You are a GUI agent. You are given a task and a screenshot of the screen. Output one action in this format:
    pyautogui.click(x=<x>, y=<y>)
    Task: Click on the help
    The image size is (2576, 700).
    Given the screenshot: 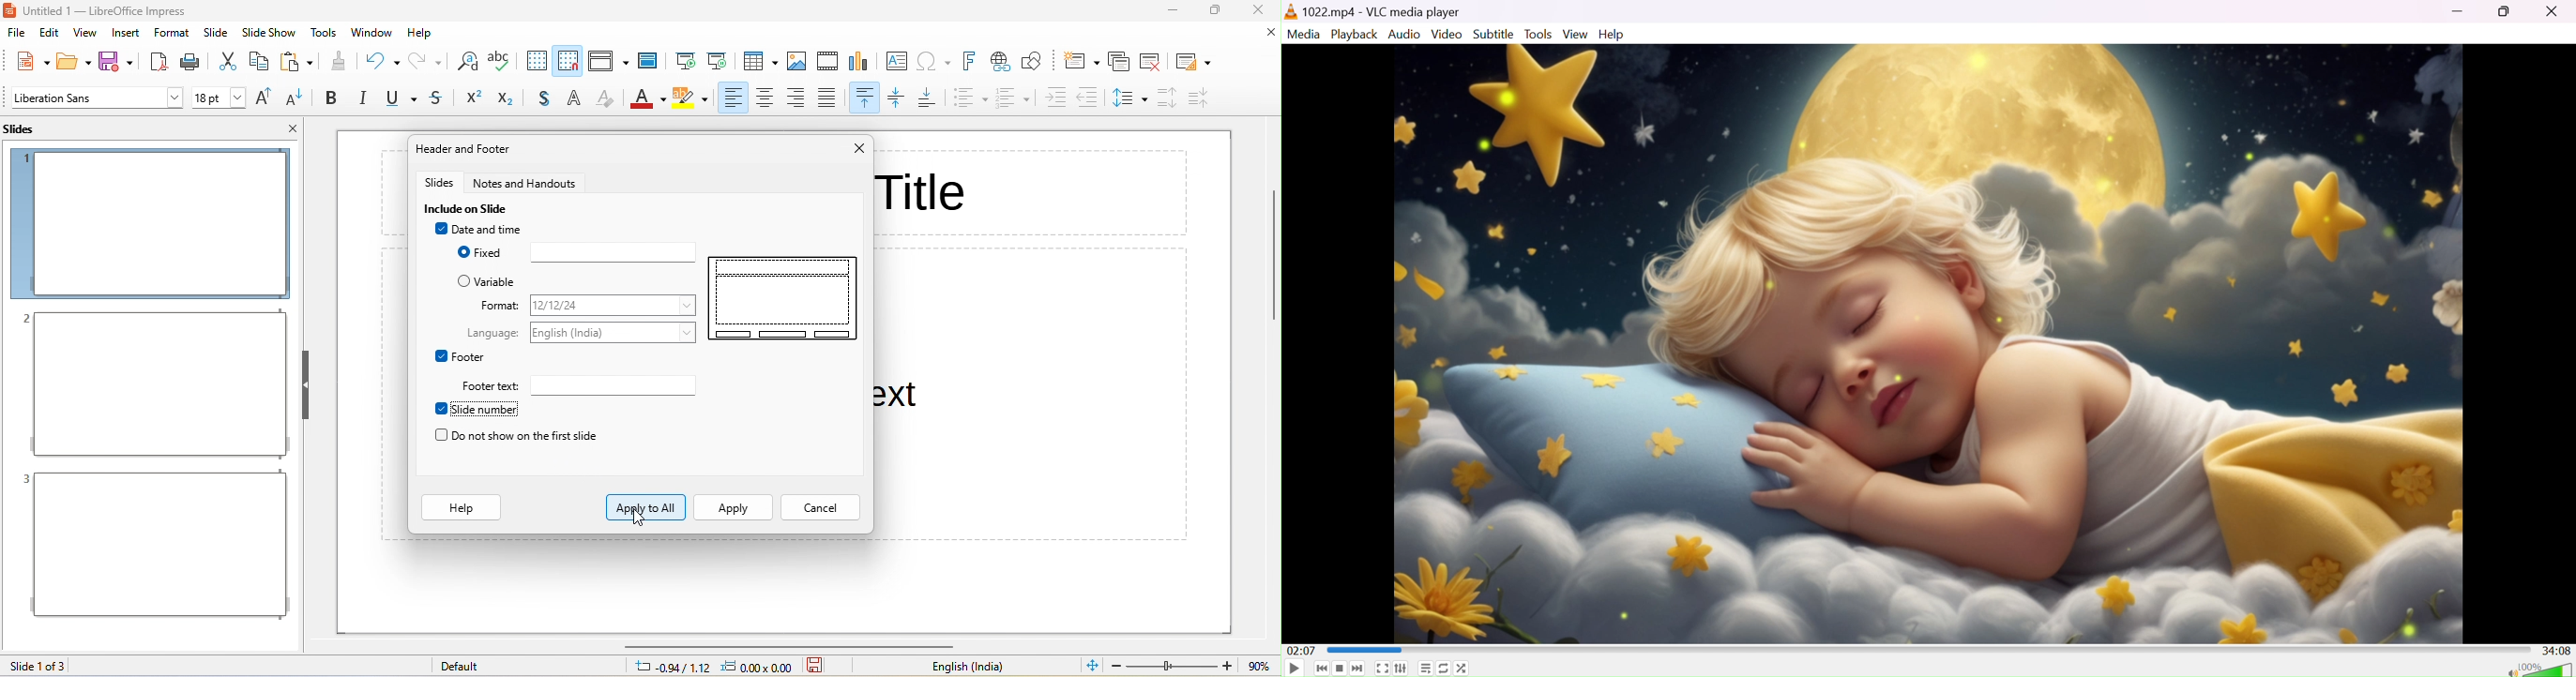 What is the action you would take?
    pyautogui.click(x=462, y=508)
    